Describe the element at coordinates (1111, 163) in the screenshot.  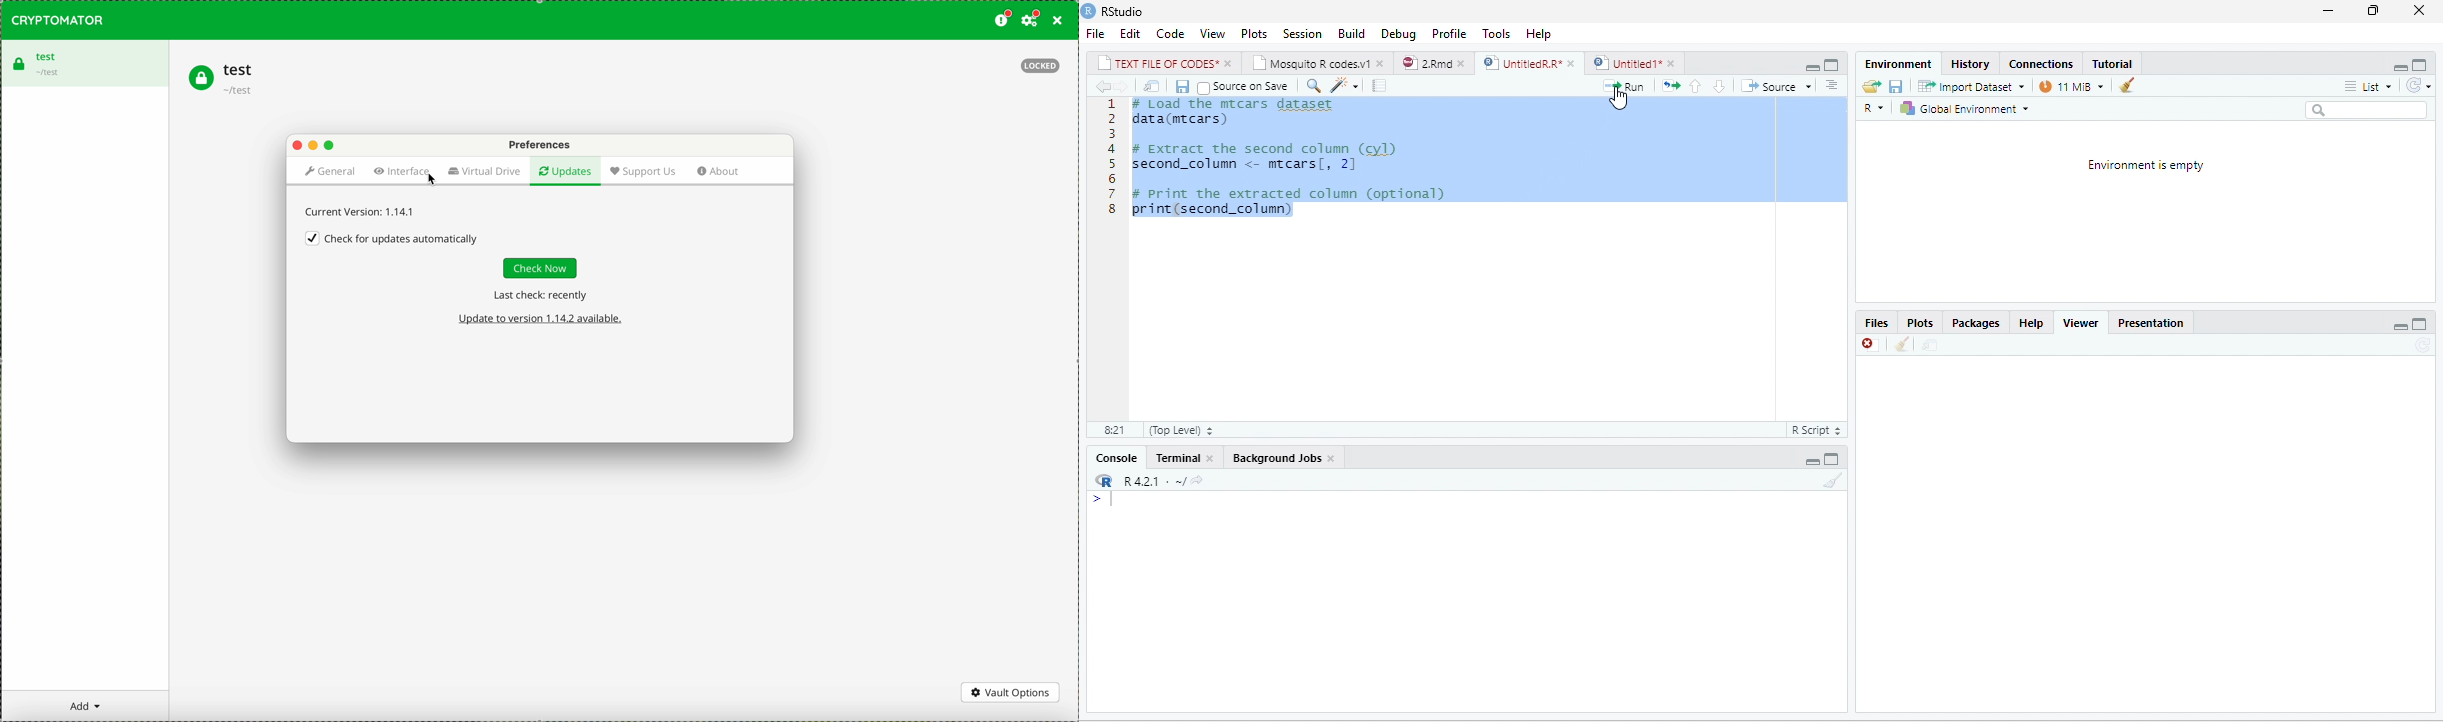
I see `5` at that location.